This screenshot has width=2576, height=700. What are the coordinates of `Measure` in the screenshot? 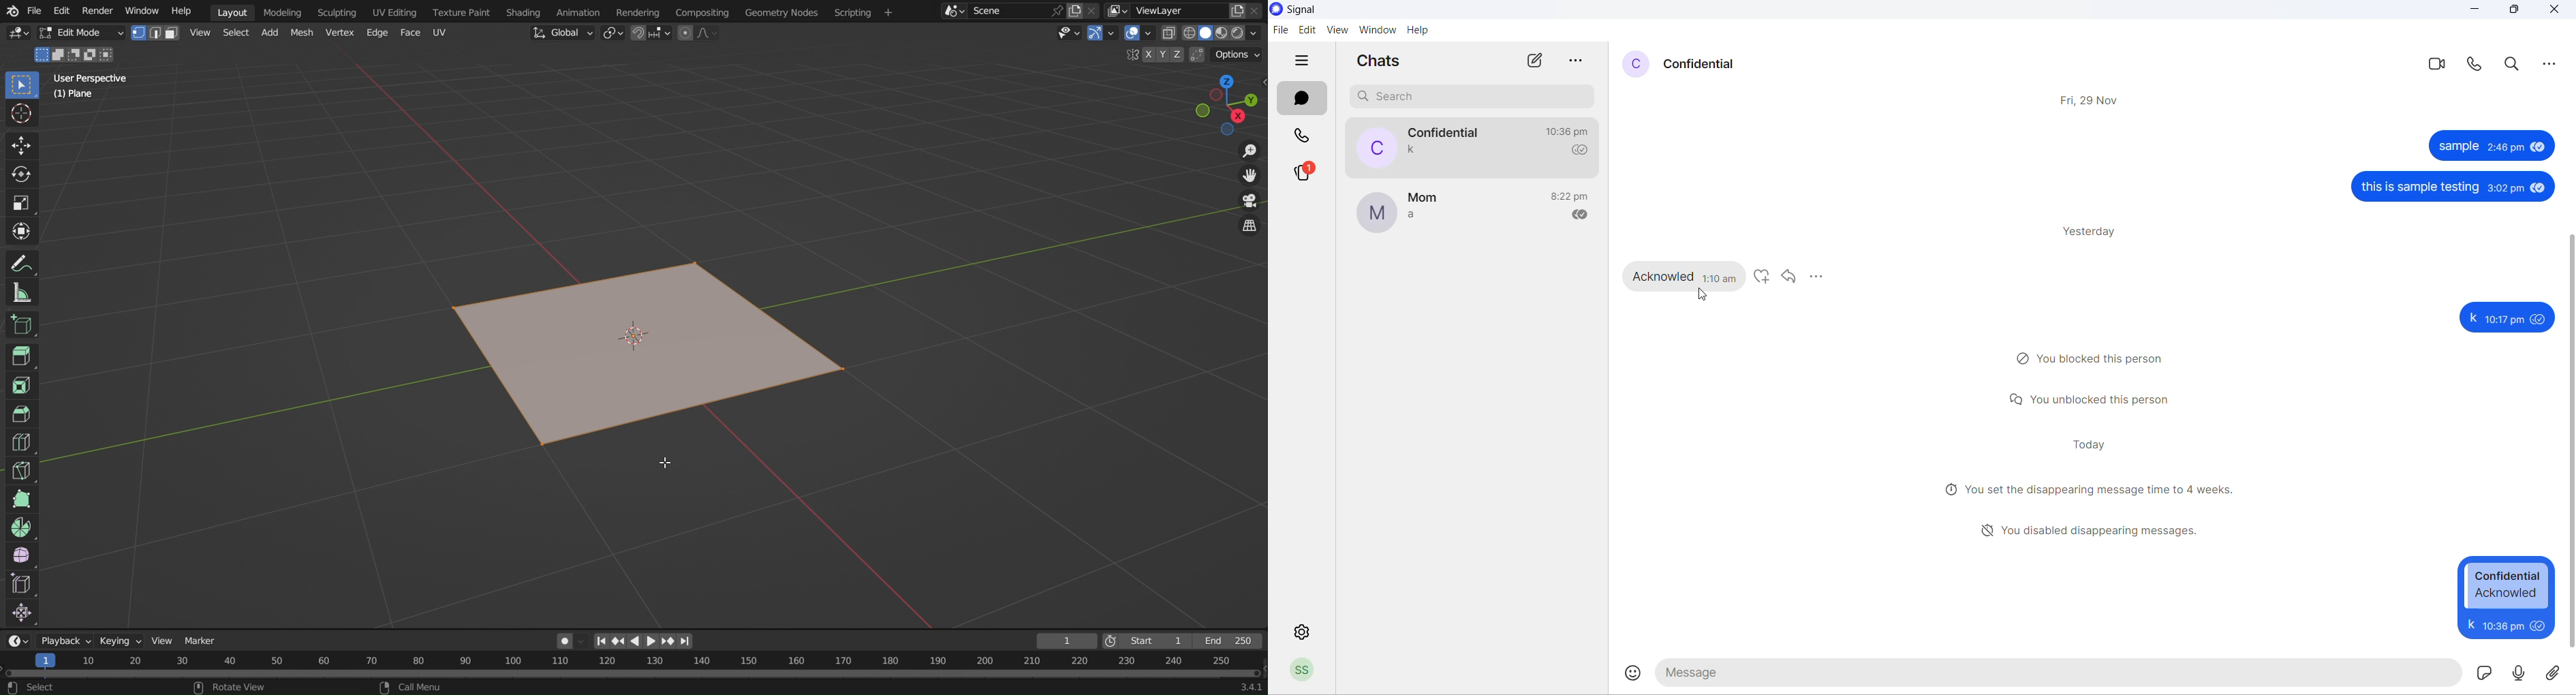 It's located at (22, 291).